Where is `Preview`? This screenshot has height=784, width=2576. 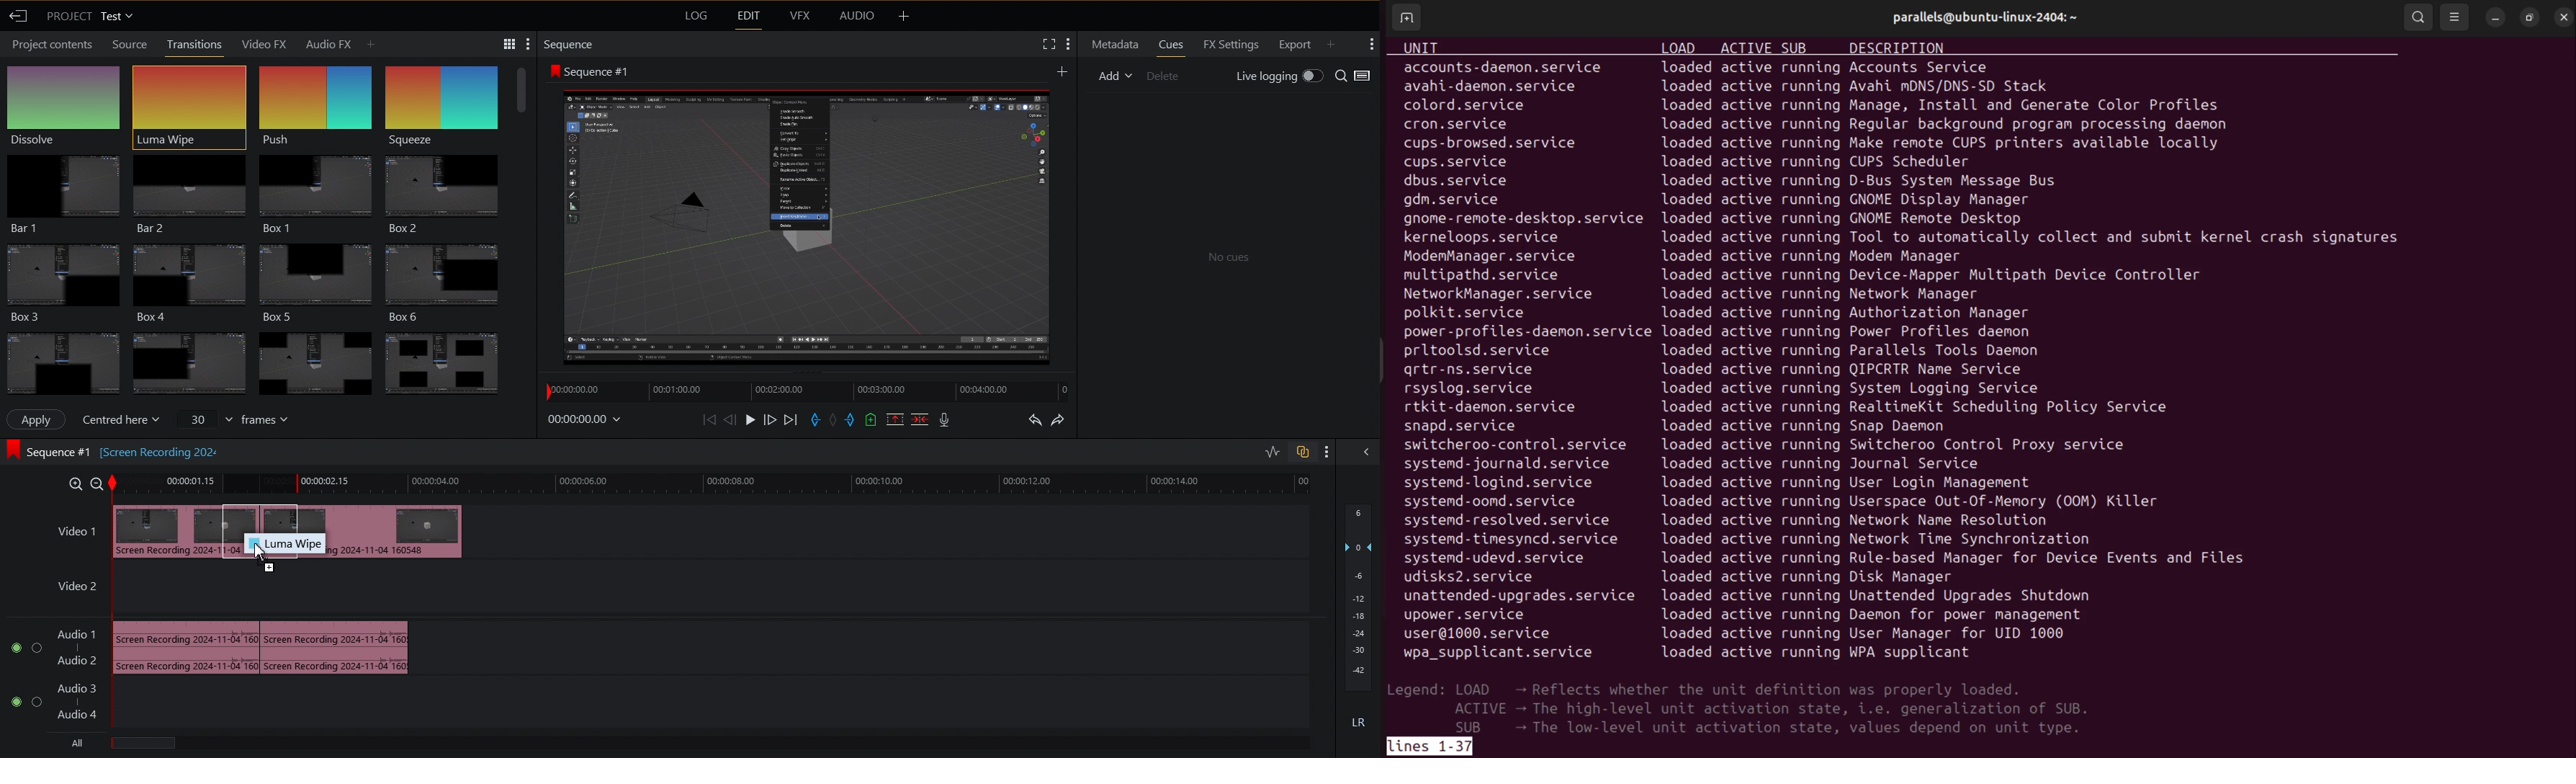 Preview is located at coordinates (807, 225).